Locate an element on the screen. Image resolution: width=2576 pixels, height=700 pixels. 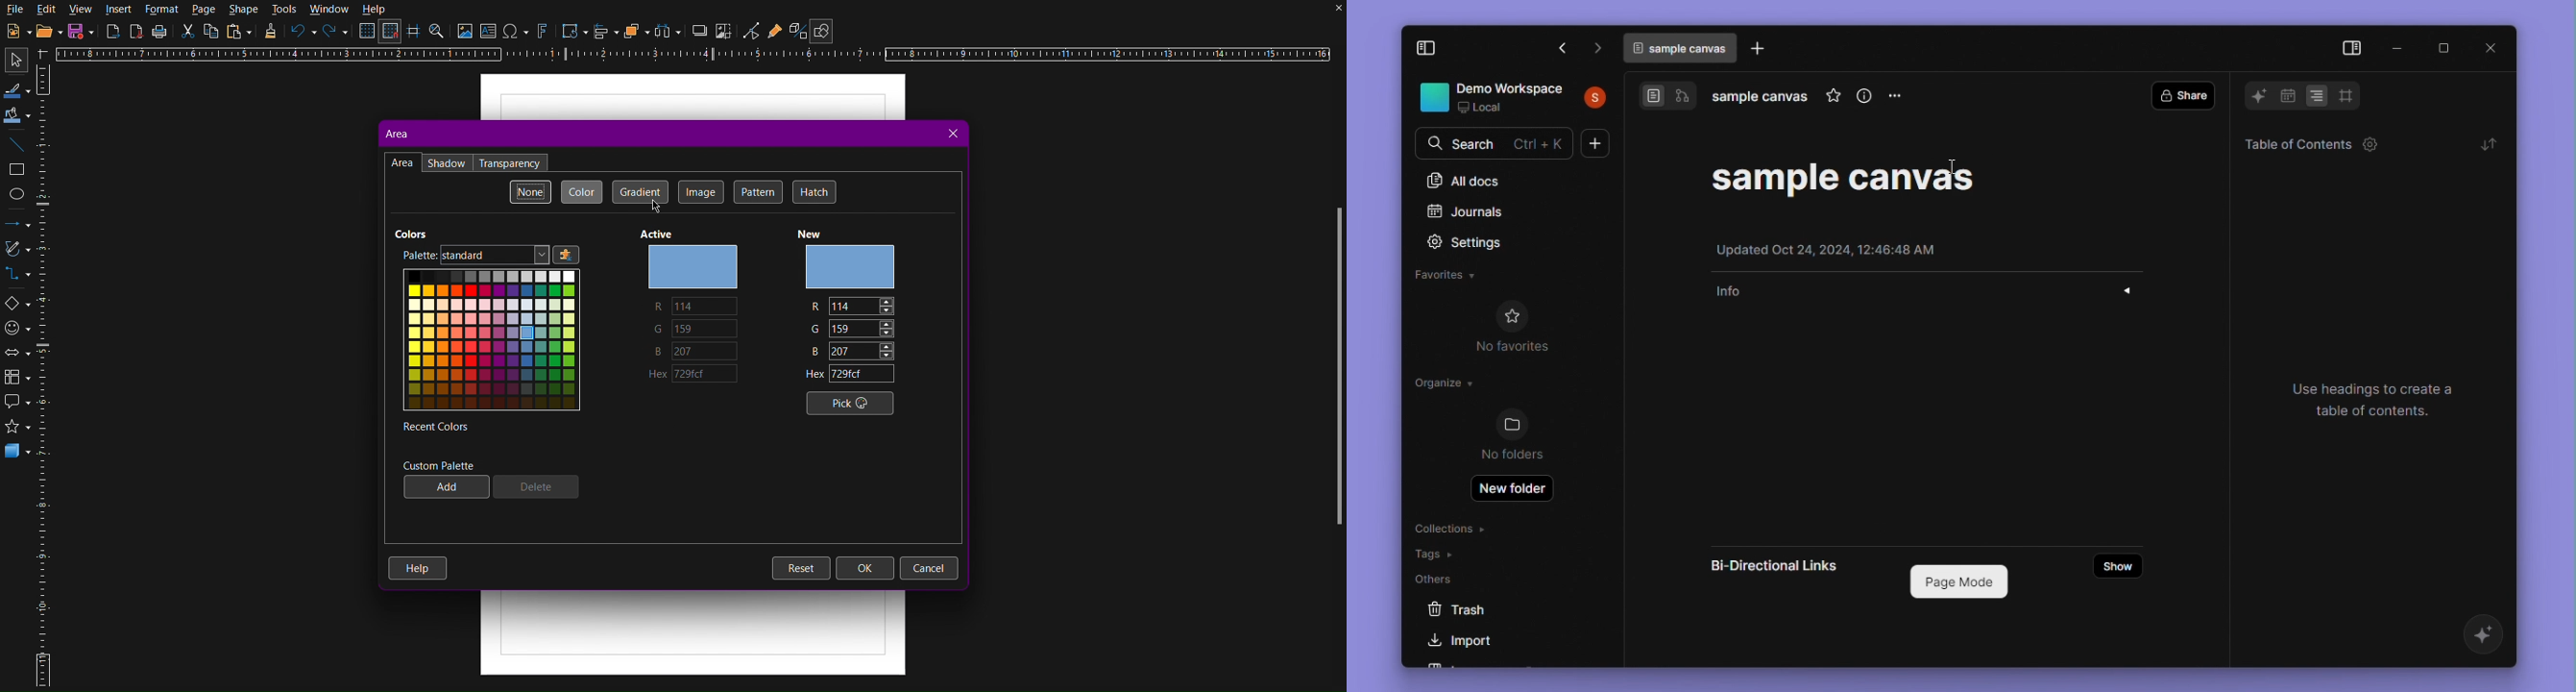
Paste is located at coordinates (241, 32).